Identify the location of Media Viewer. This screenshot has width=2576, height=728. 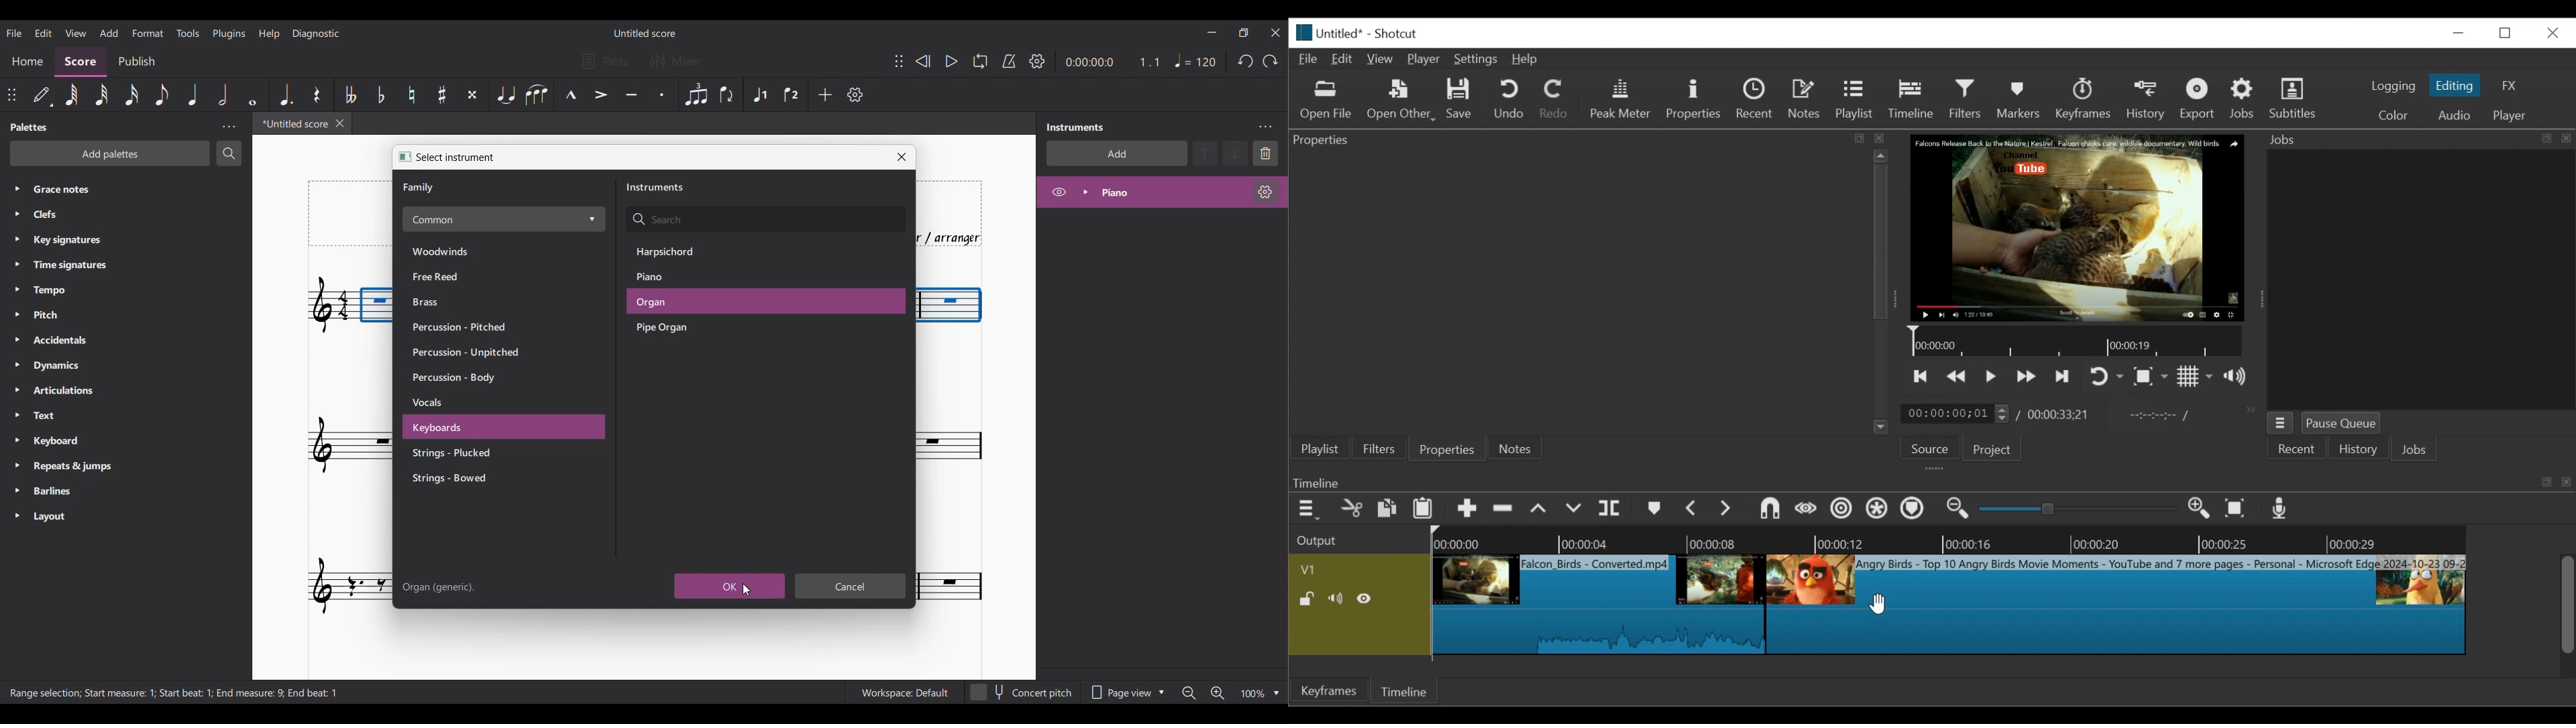
(2076, 227).